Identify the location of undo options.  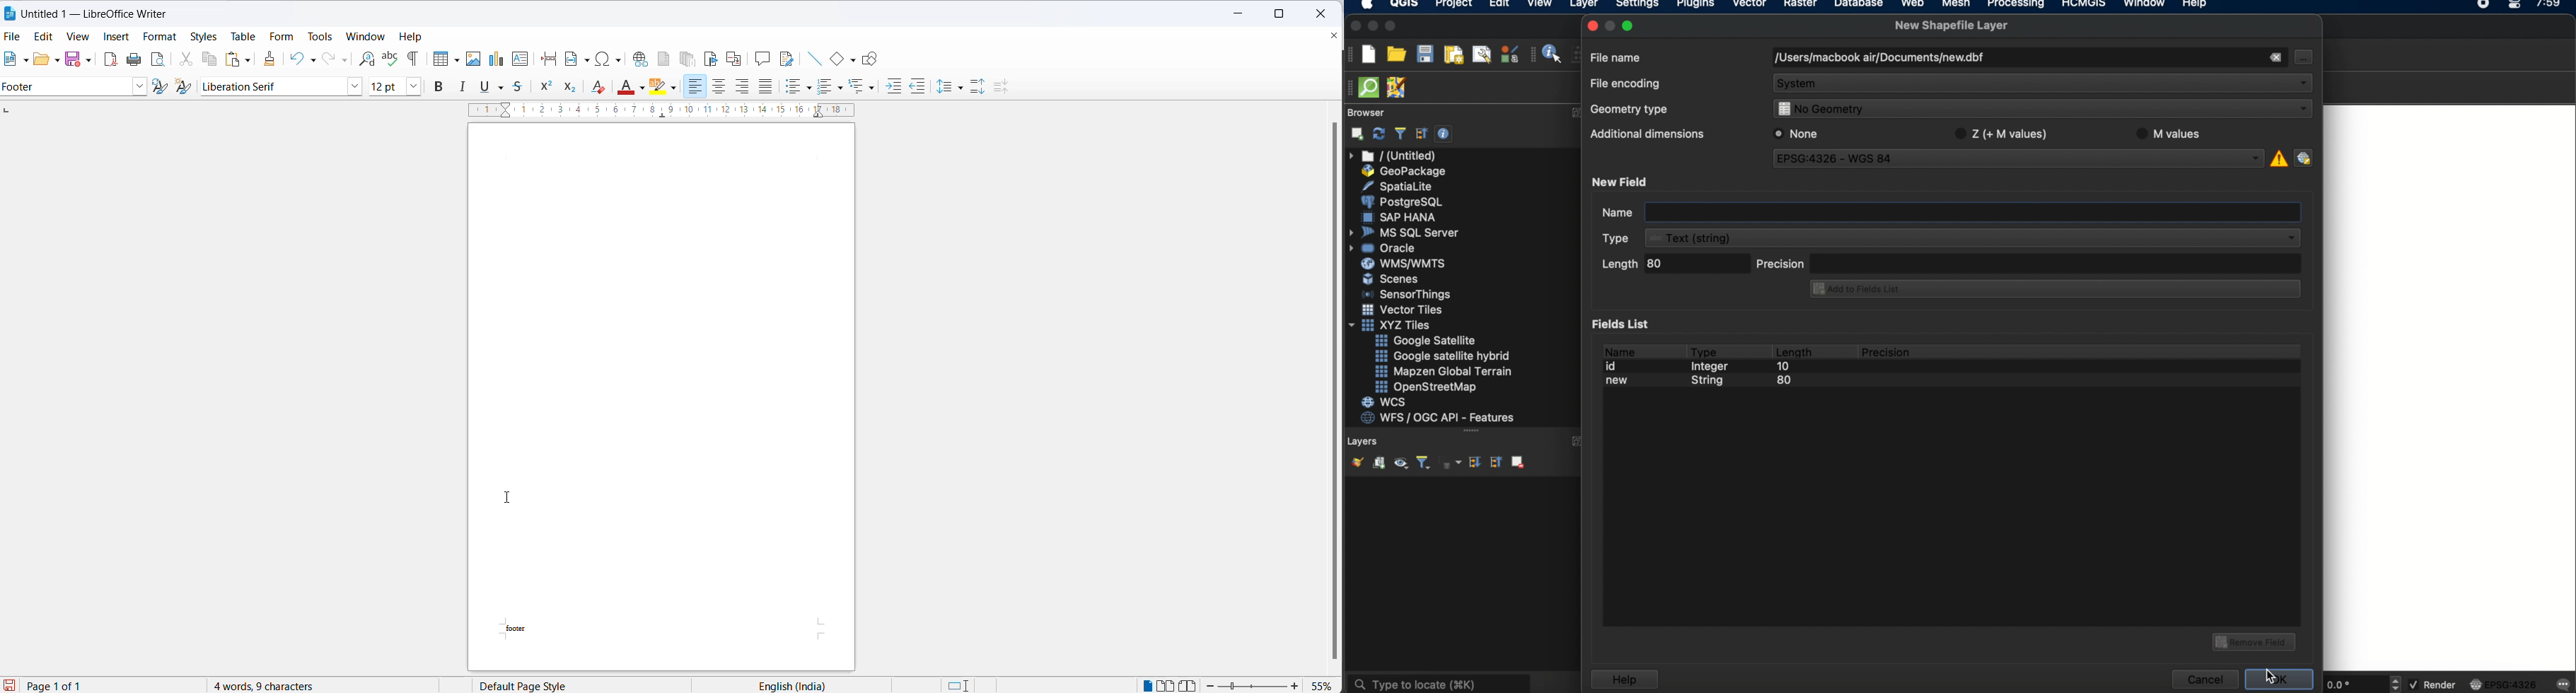
(311, 59).